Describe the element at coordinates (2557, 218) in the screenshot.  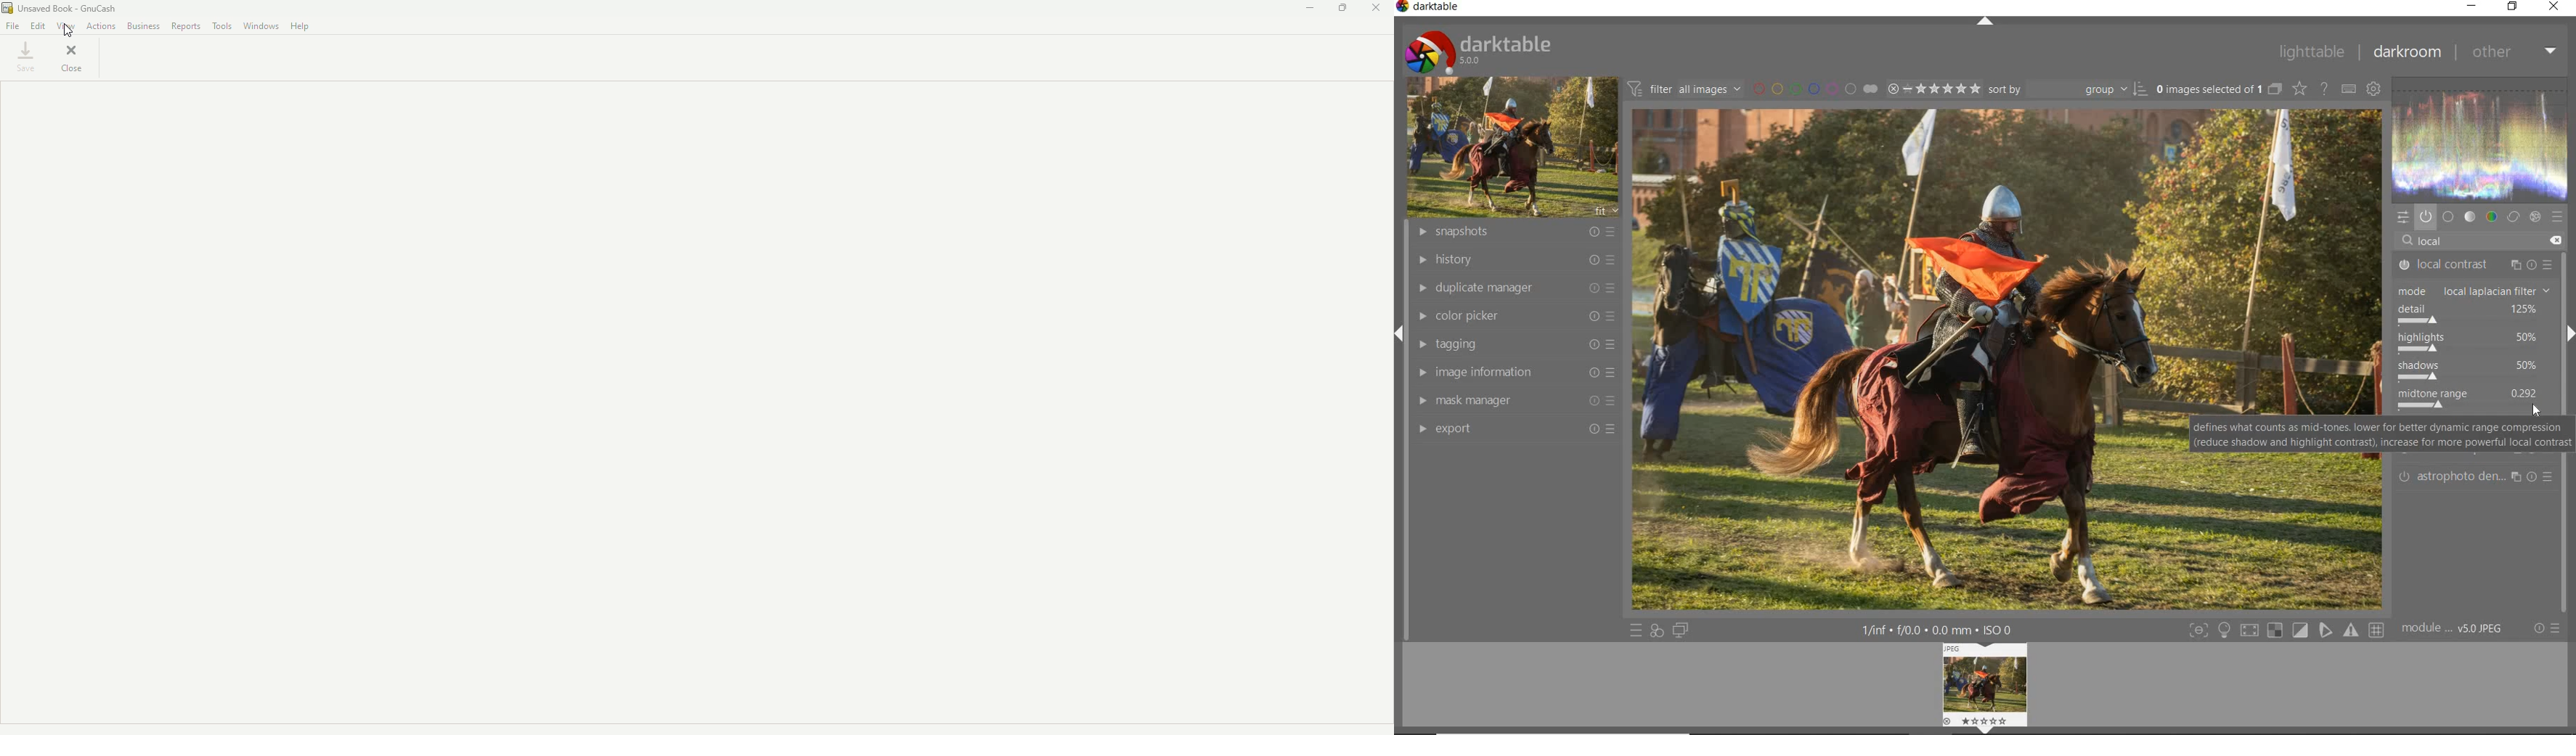
I see `presets` at that location.